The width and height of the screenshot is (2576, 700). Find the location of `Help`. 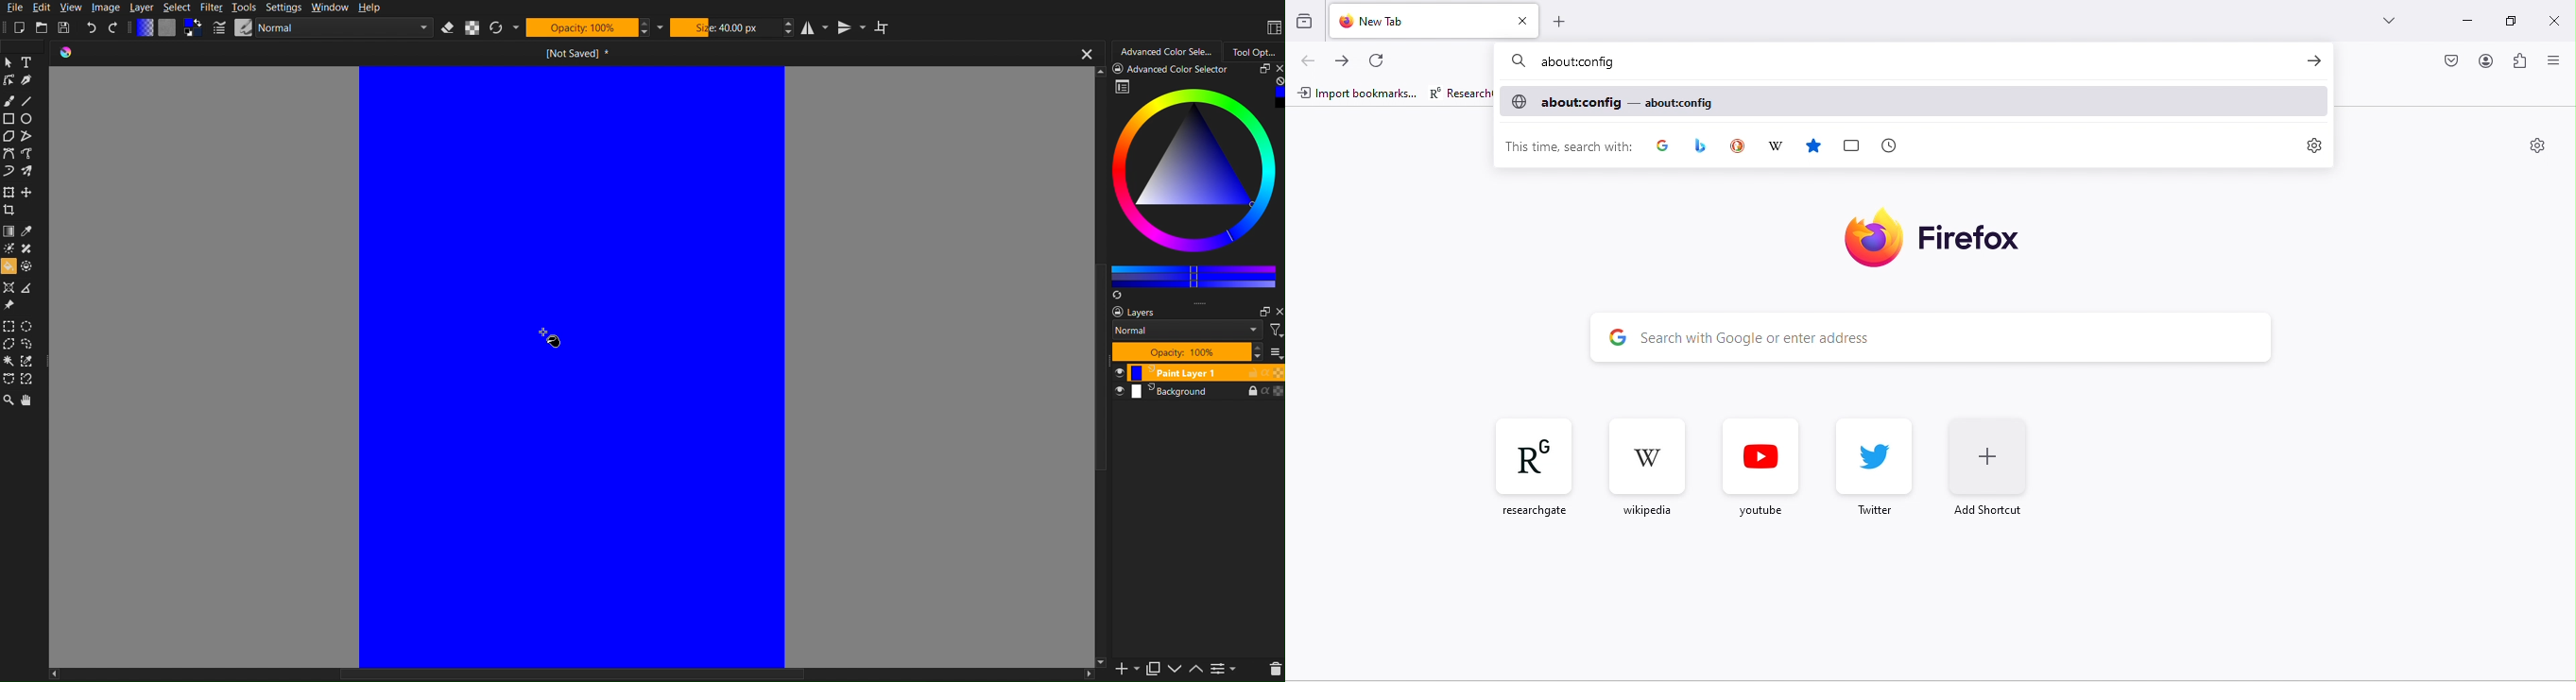

Help is located at coordinates (369, 8).